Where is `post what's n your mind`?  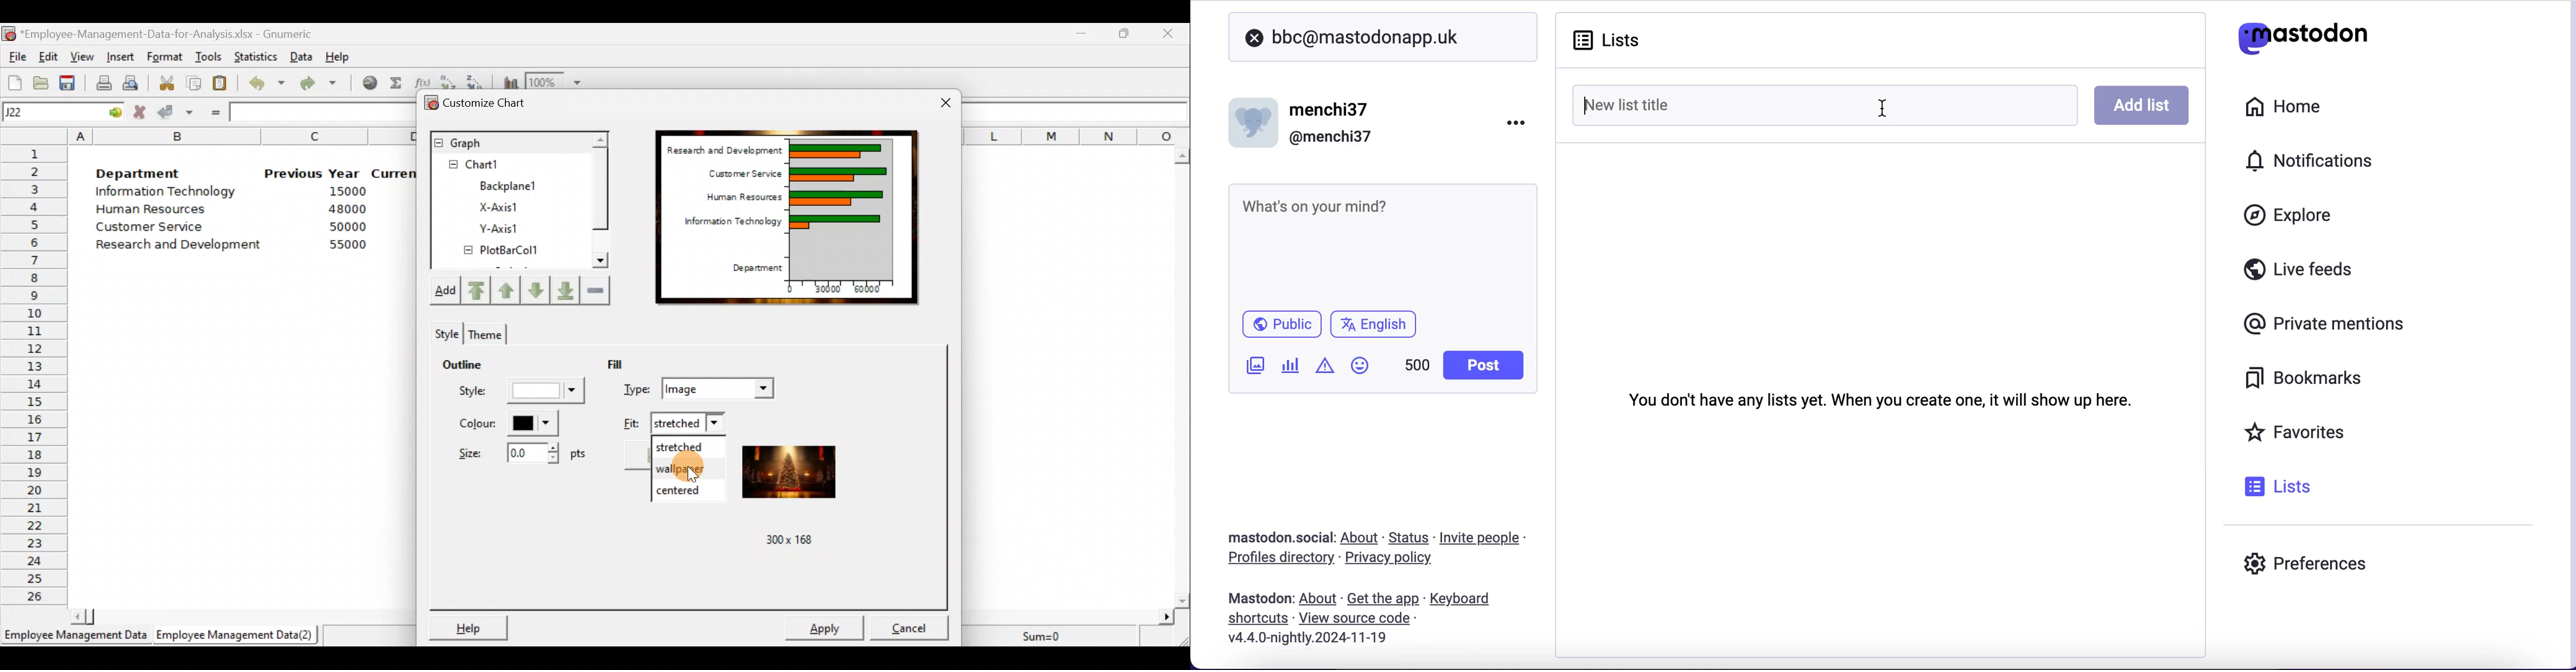 post what's n your mind is located at coordinates (1378, 241).